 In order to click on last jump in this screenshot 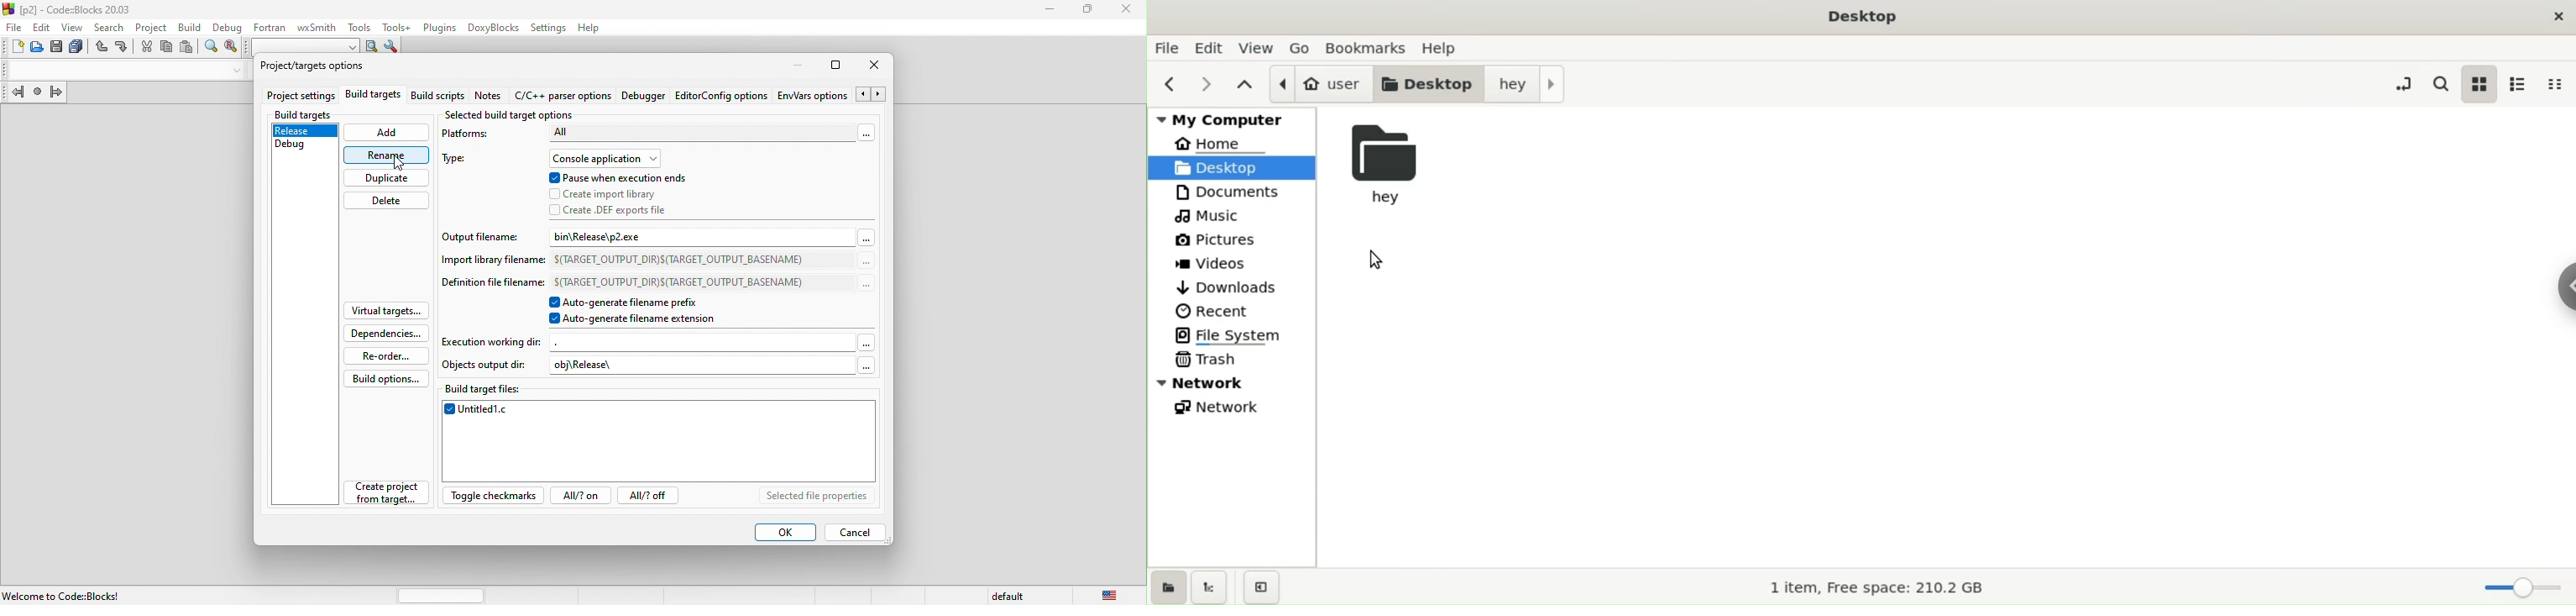, I will do `click(39, 94)`.